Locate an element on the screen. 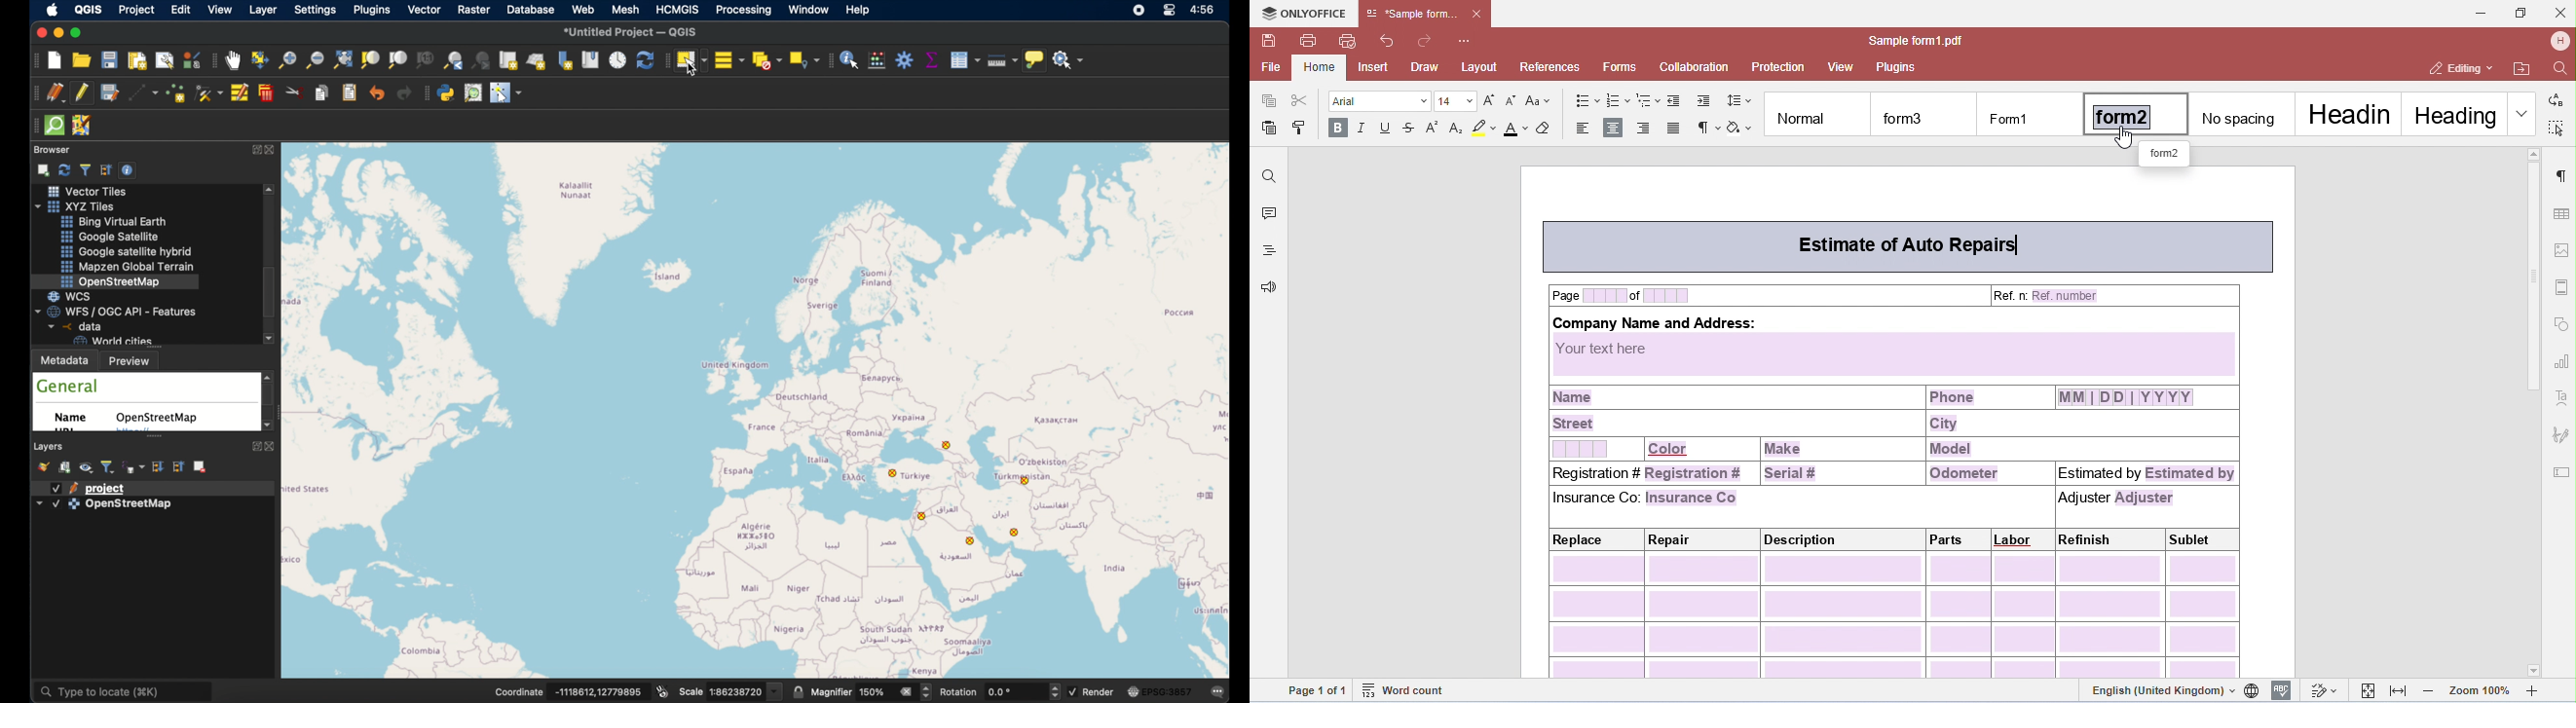 Image resolution: width=2576 pixels, height=728 pixels. checkbox is located at coordinates (56, 504).